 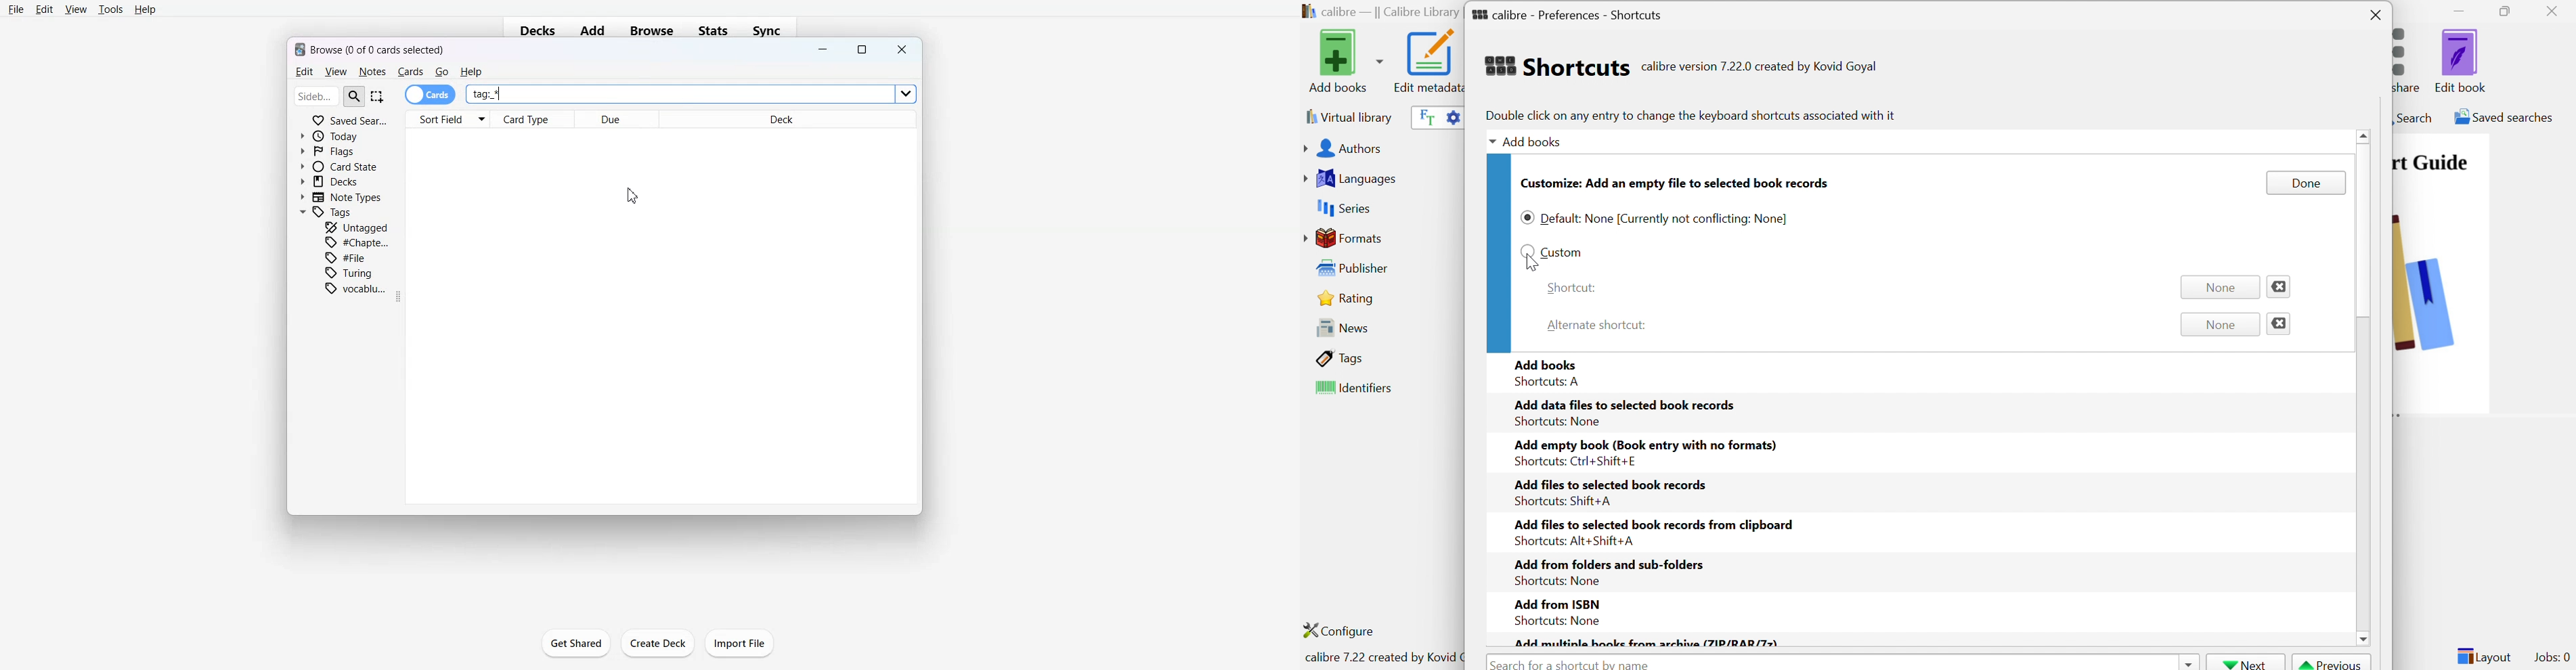 What do you see at coordinates (410, 72) in the screenshot?
I see `Cards` at bounding box center [410, 72].